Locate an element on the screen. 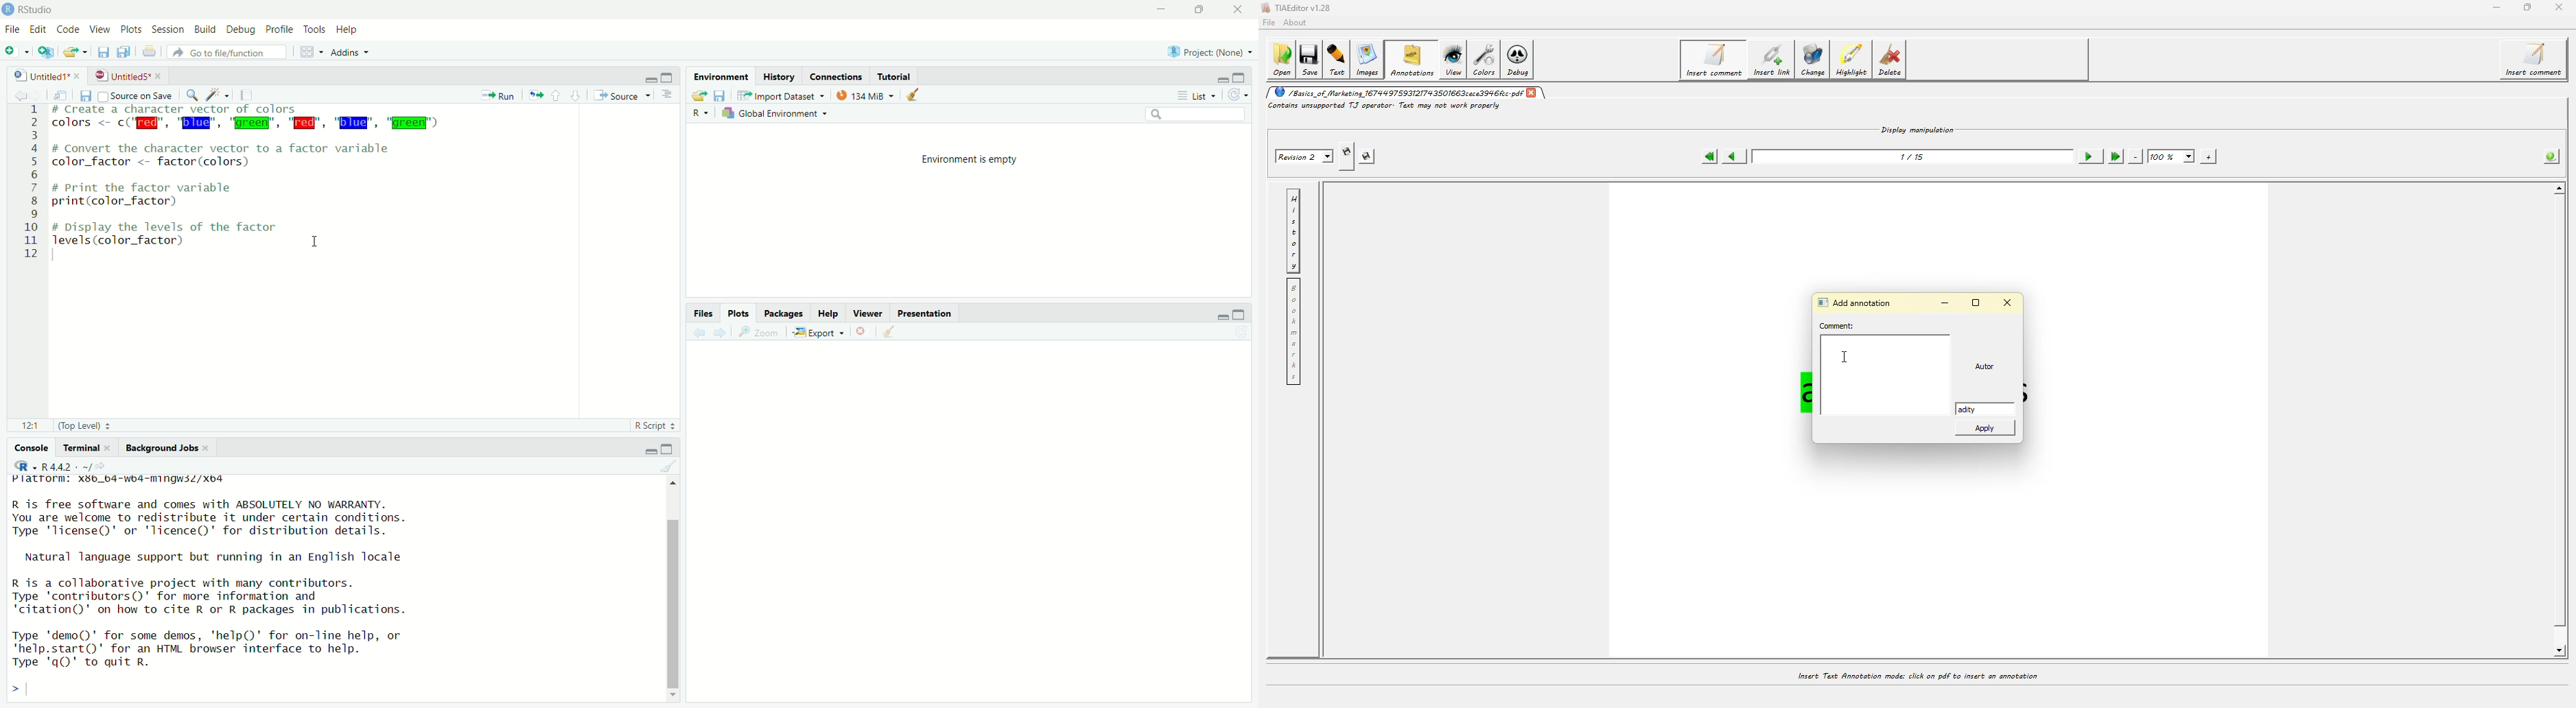 The height and width of the screenshot is (728, 2576). RStudio is located at coordinates (38, 9).